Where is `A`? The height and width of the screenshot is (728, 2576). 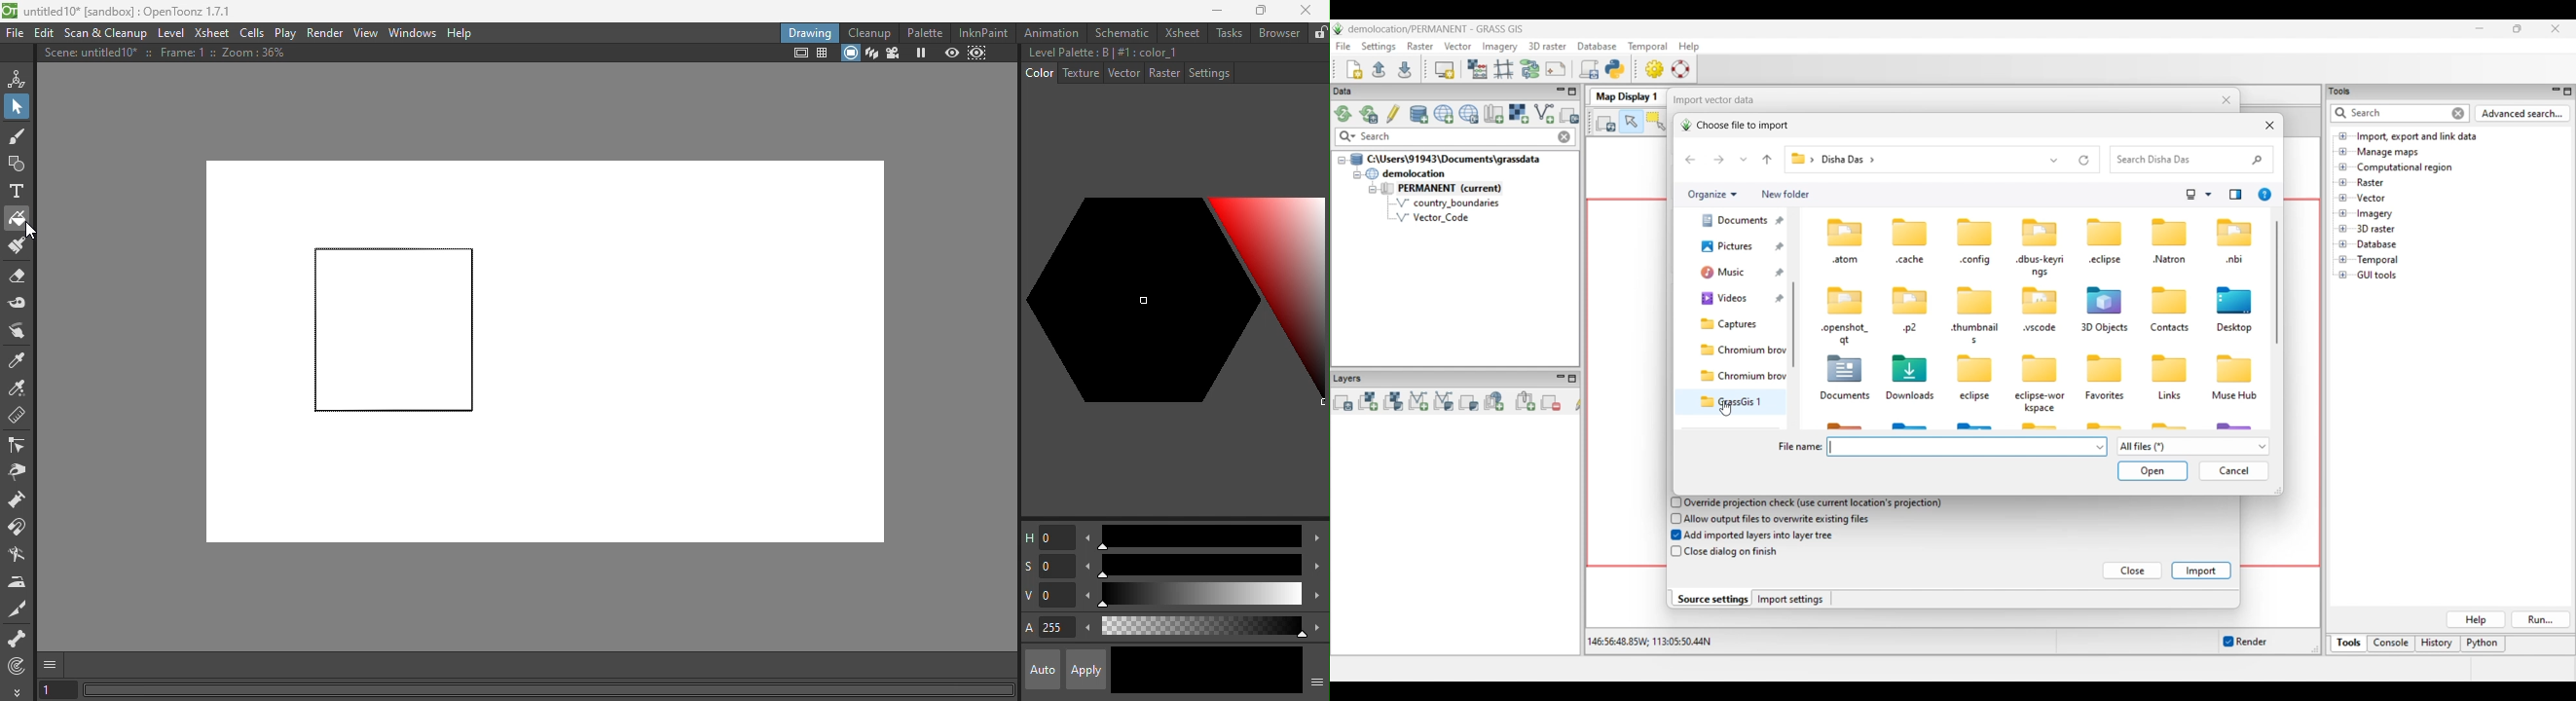
A is located at coordinates (1049, 629).